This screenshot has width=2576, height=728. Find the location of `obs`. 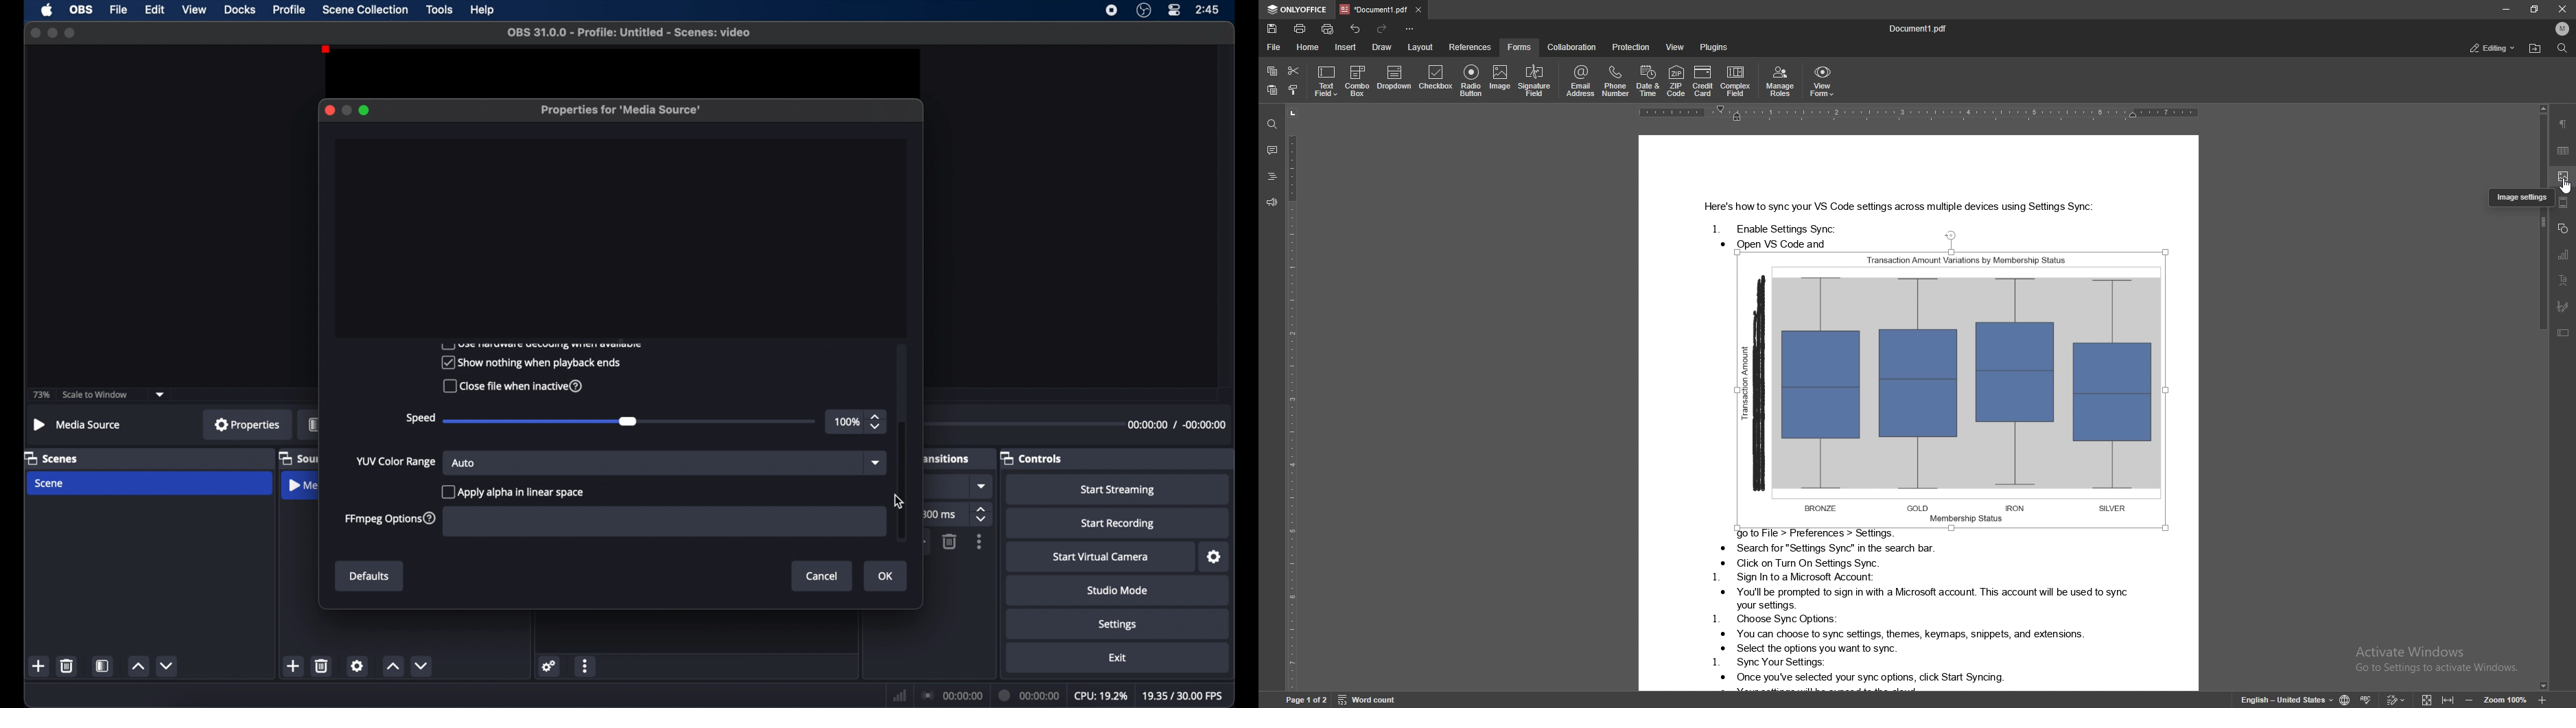

obs is located at coordinates (81, 10).